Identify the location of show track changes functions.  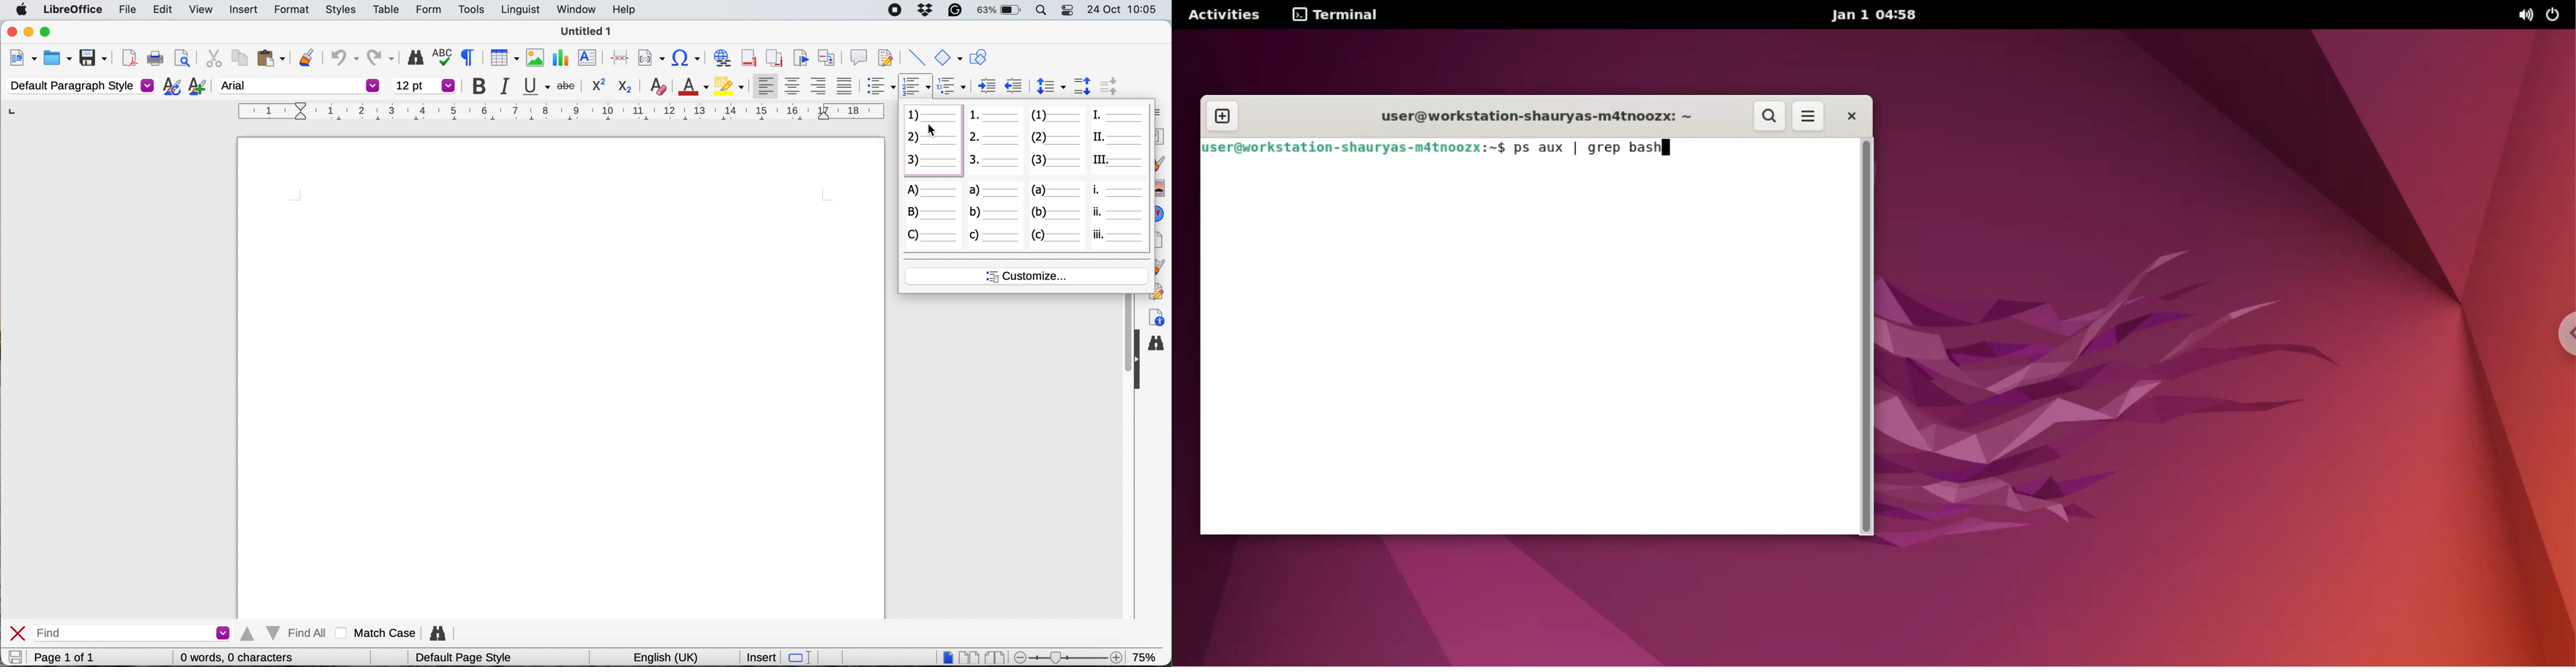
(887, 56).